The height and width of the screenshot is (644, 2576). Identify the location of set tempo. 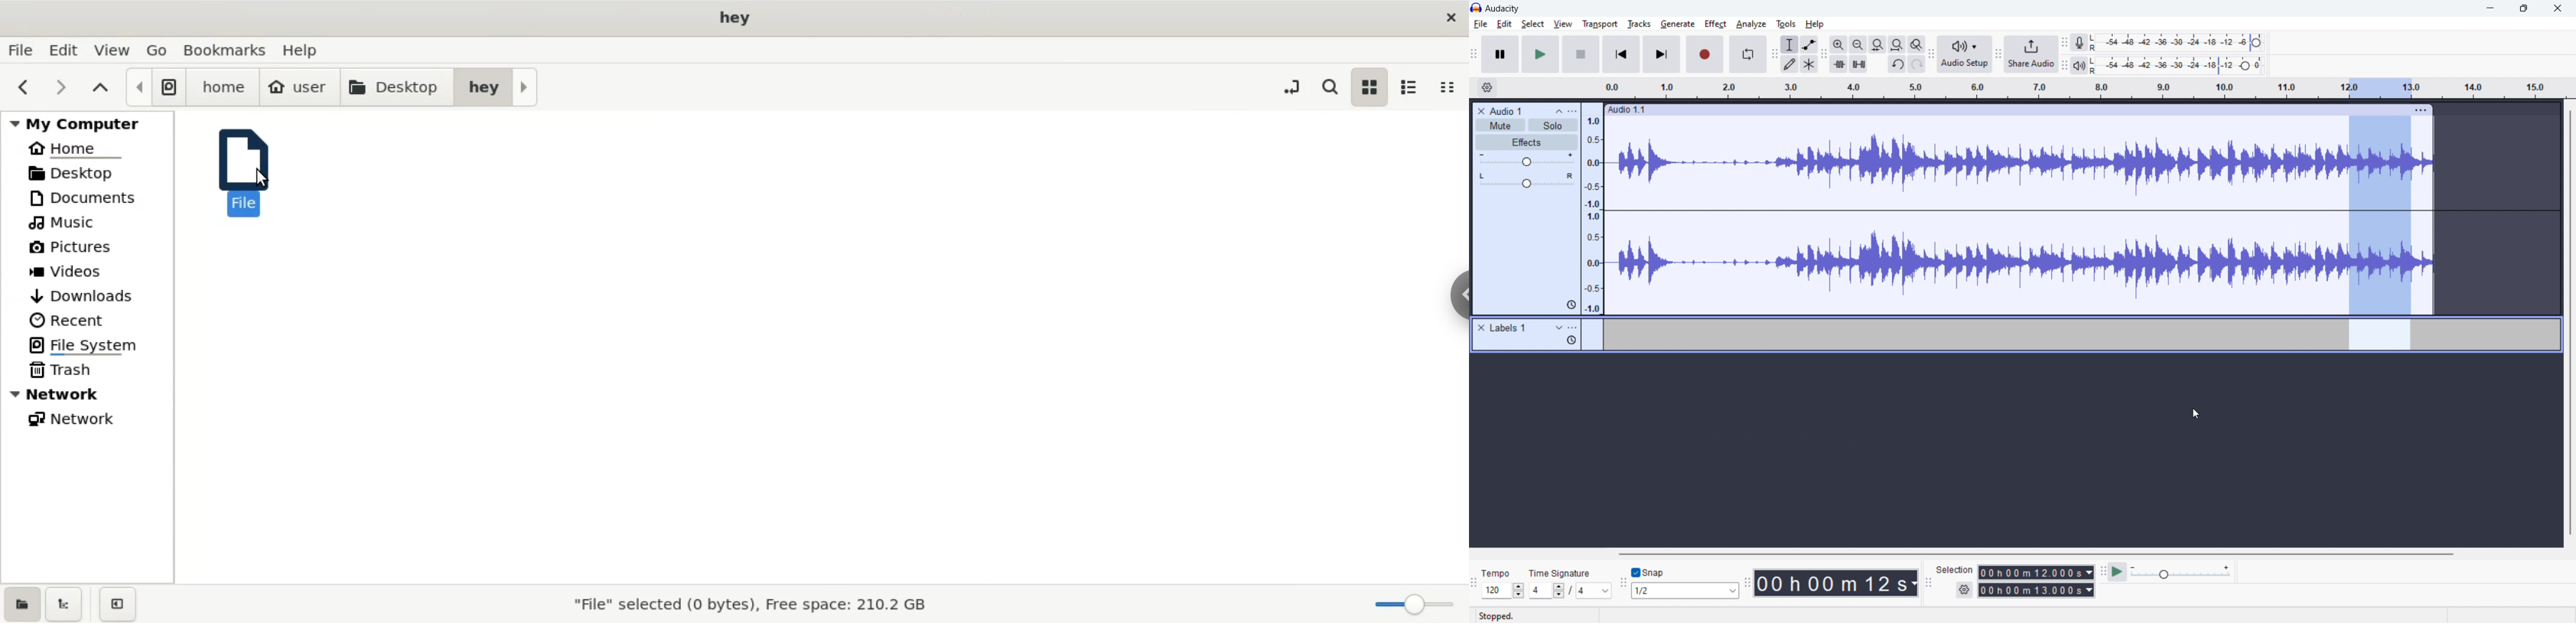
(1503, 591).